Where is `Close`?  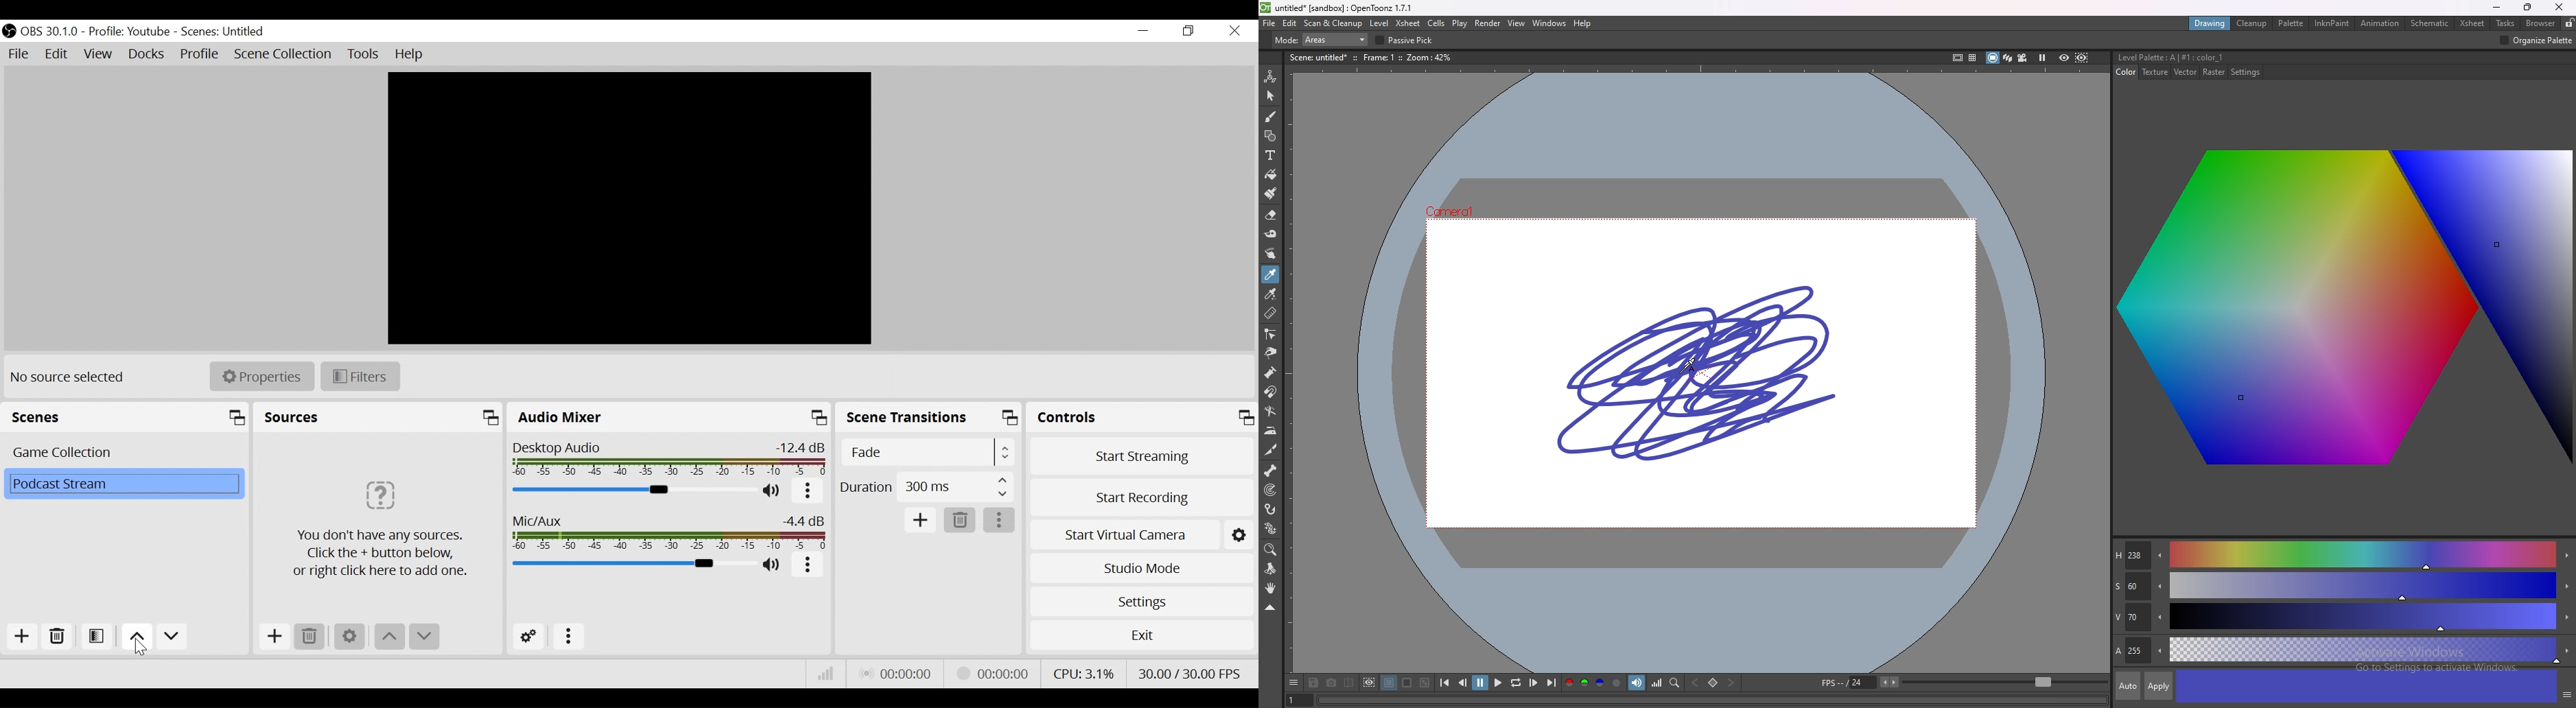
Close is located at coordinates (1234, 31).